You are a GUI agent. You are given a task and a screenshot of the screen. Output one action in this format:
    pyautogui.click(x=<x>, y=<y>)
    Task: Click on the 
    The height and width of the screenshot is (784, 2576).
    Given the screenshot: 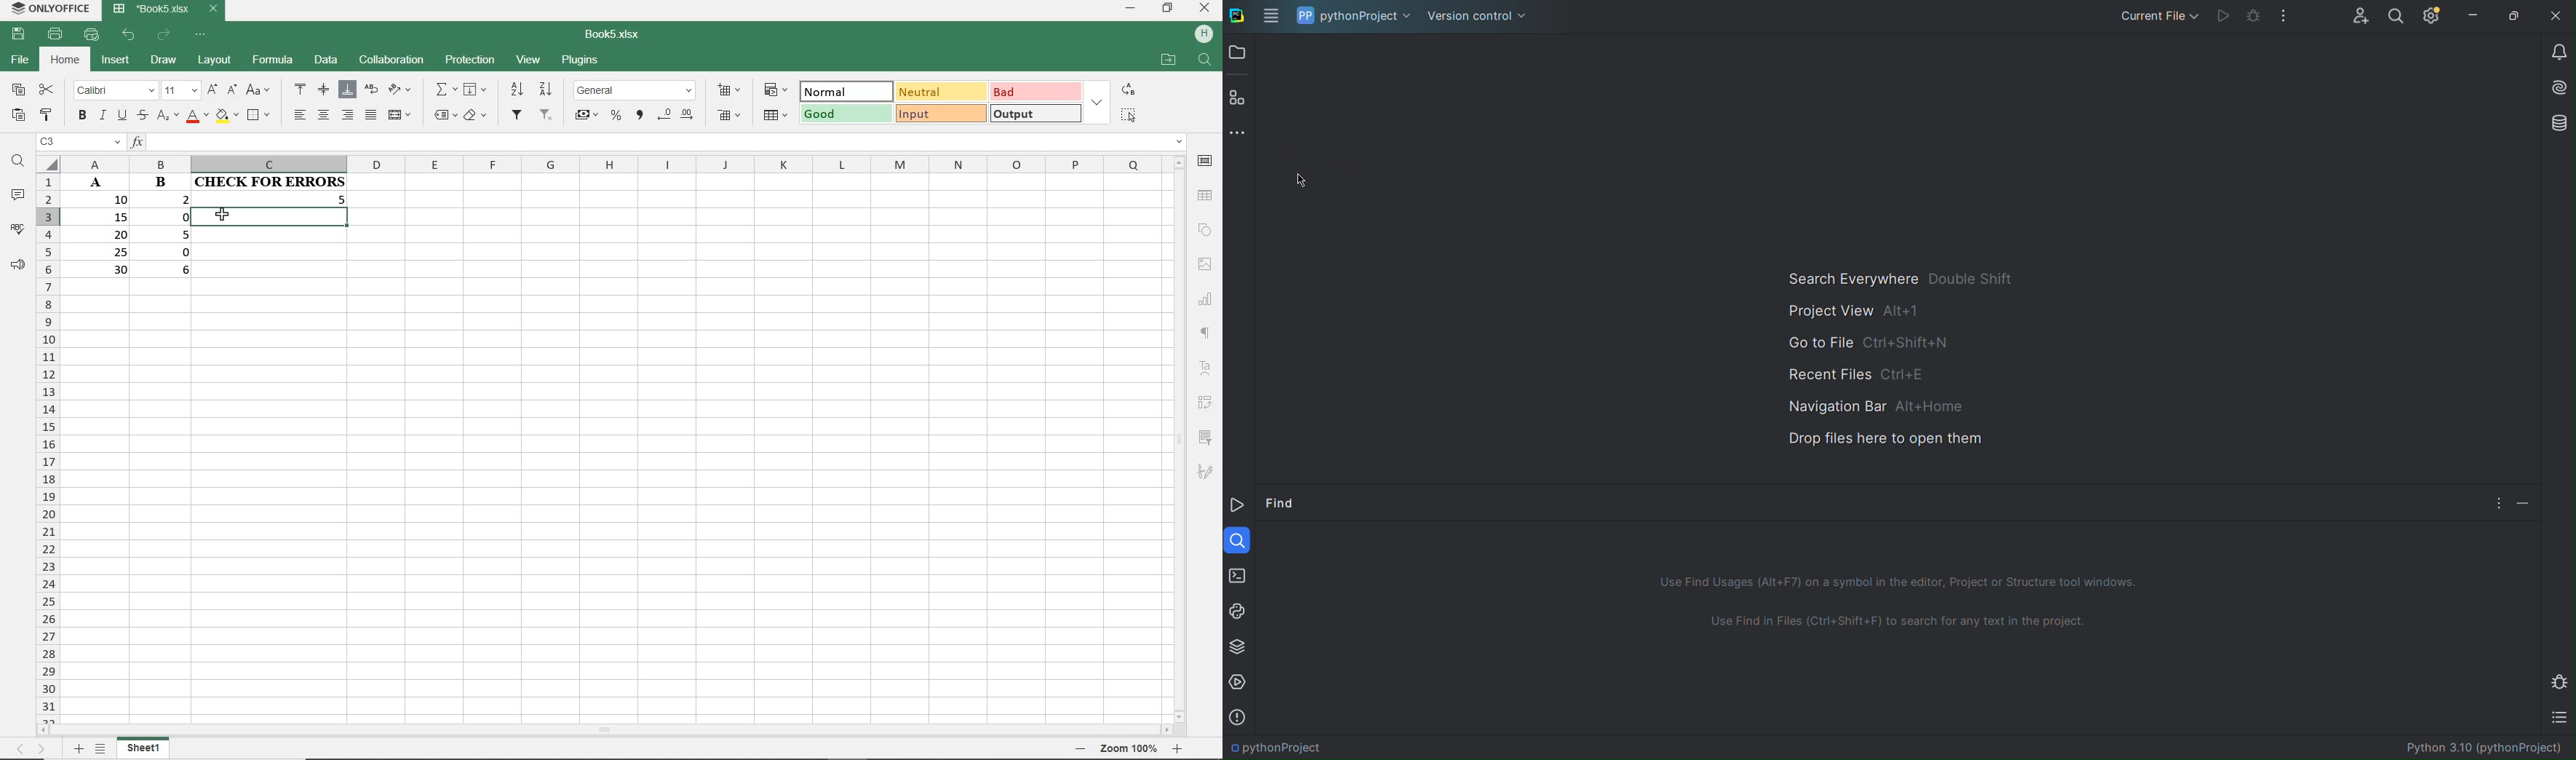 What is the action you would take?
    pyautogui.click(x=1206, y=472)
    